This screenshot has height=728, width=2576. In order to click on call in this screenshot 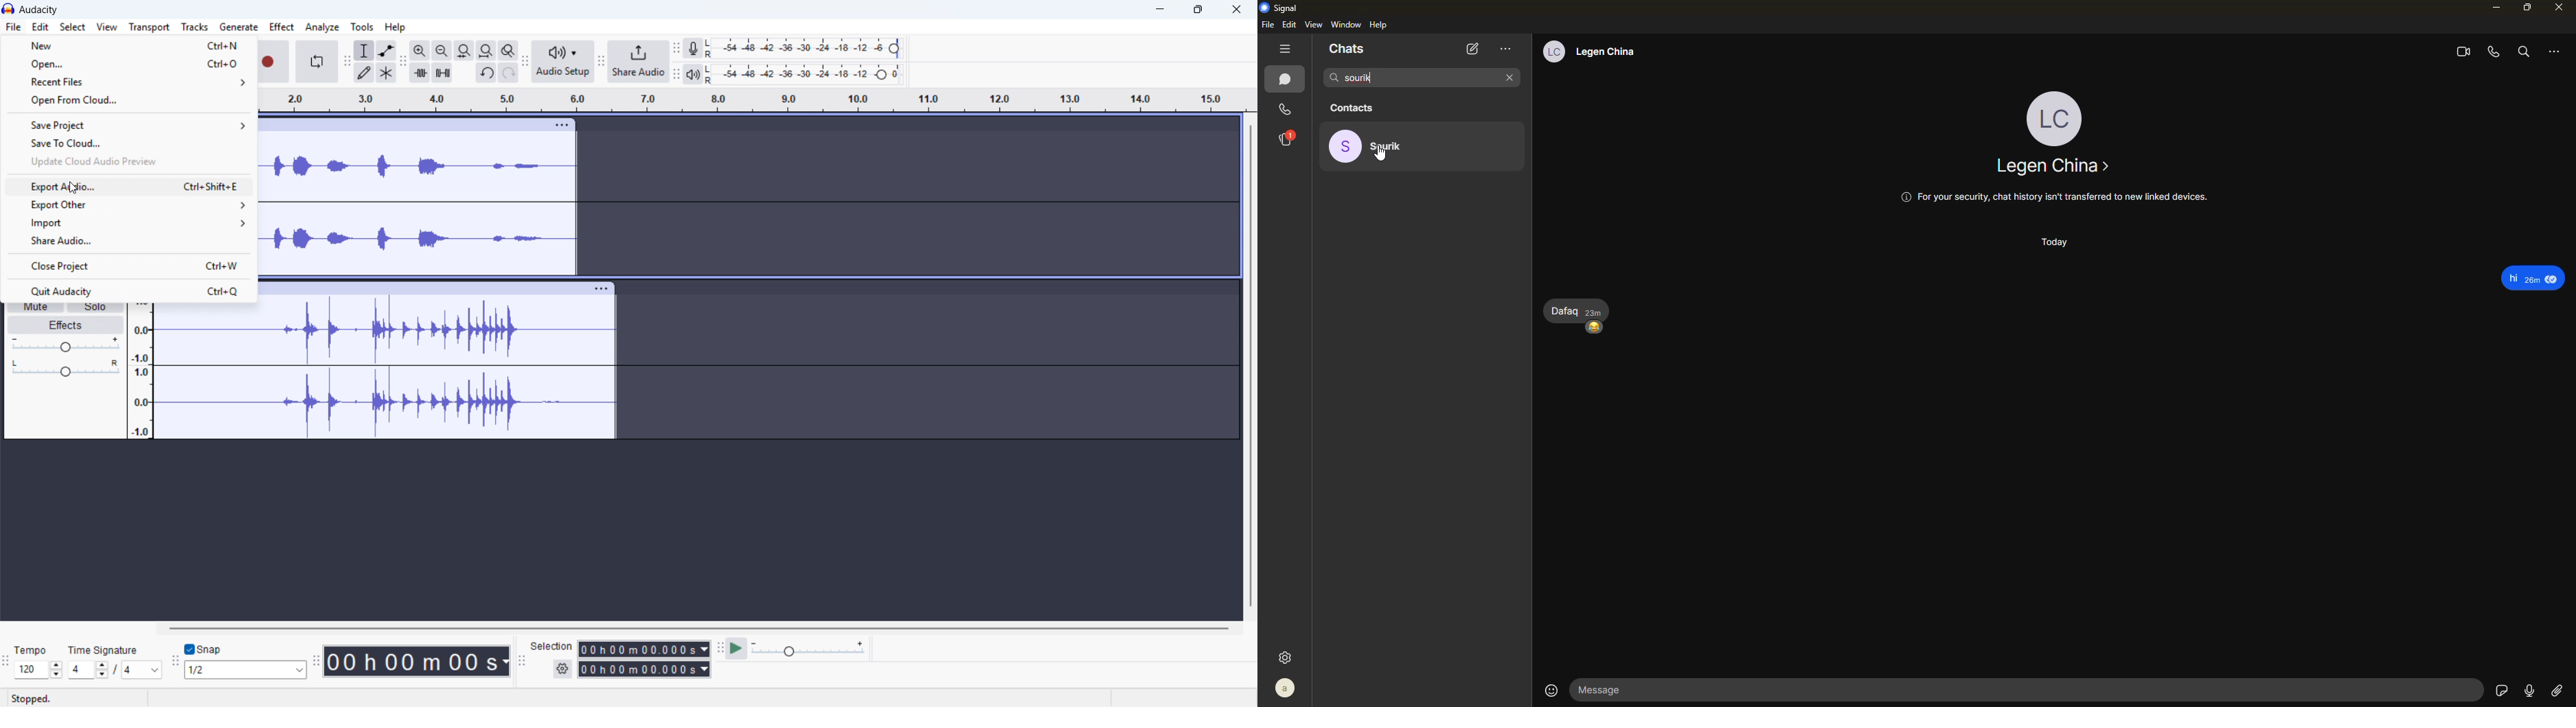, I will do `click(1288, 112)`.